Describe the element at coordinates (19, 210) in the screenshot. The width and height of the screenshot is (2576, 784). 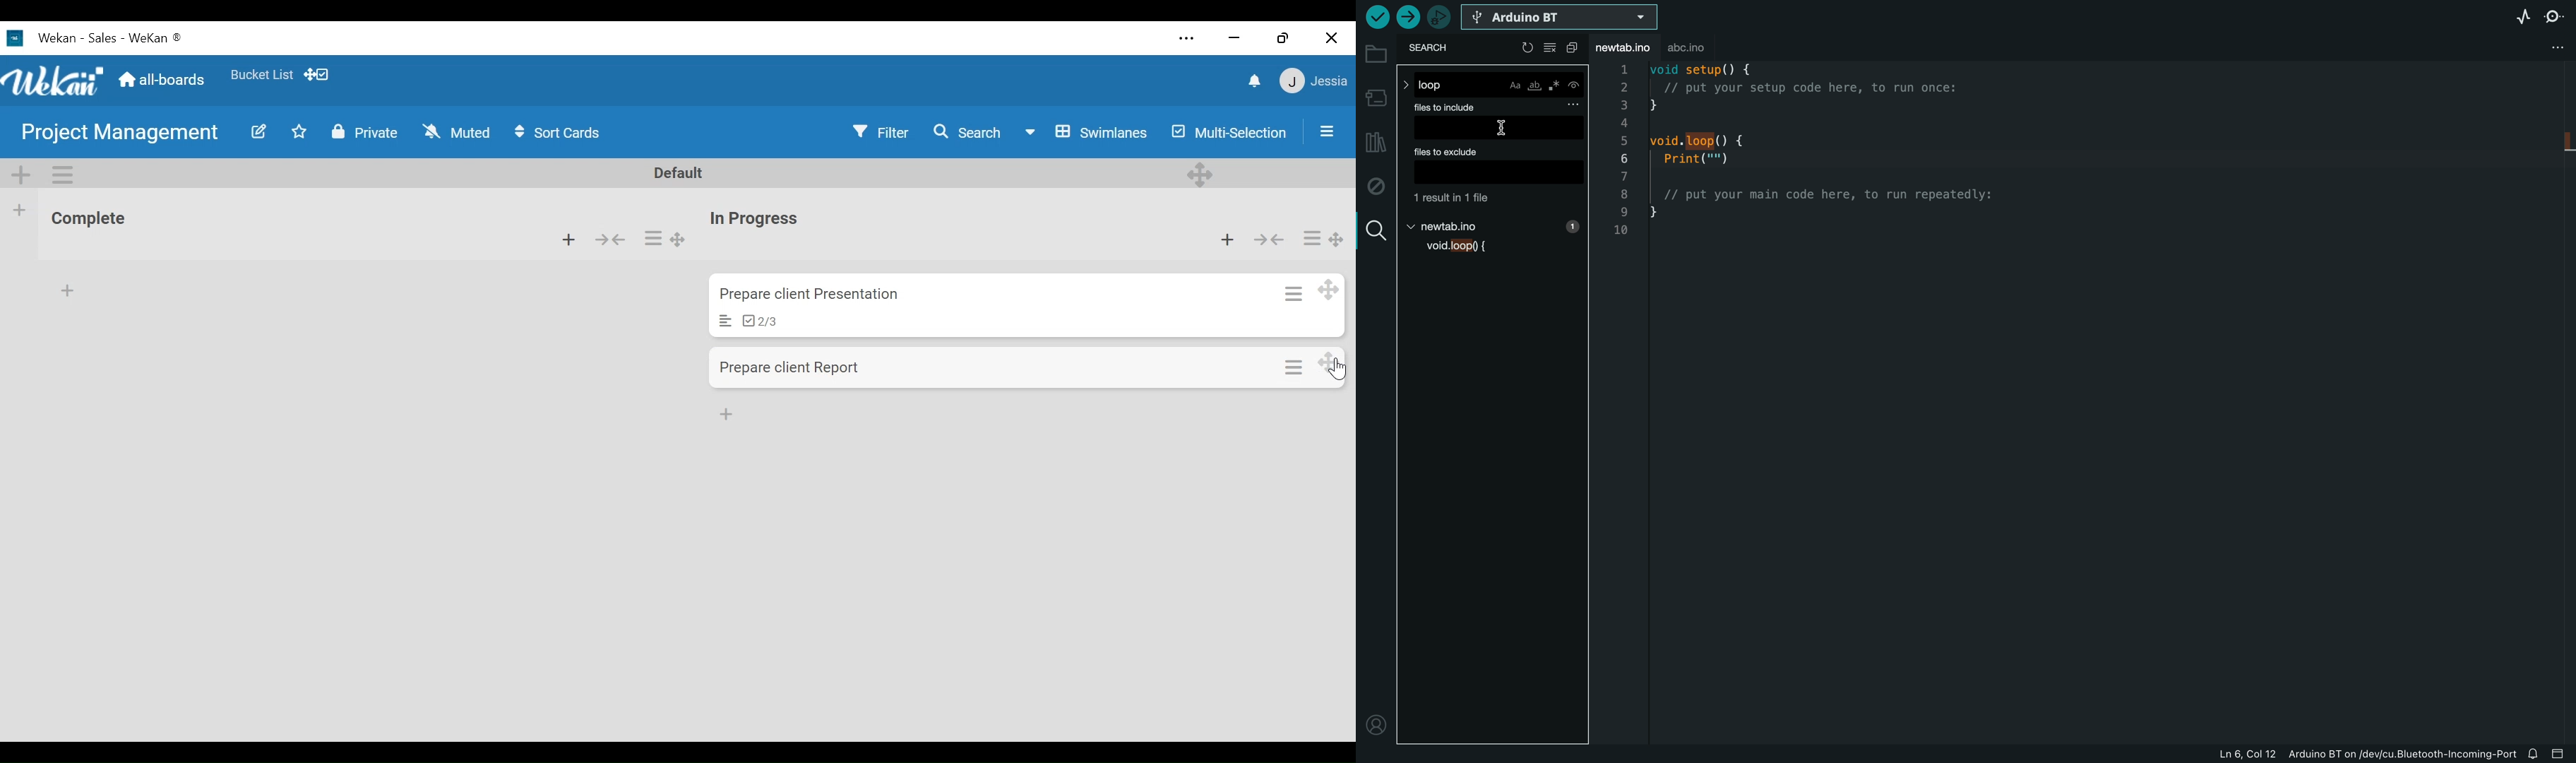
I see `Add list ` at that location.